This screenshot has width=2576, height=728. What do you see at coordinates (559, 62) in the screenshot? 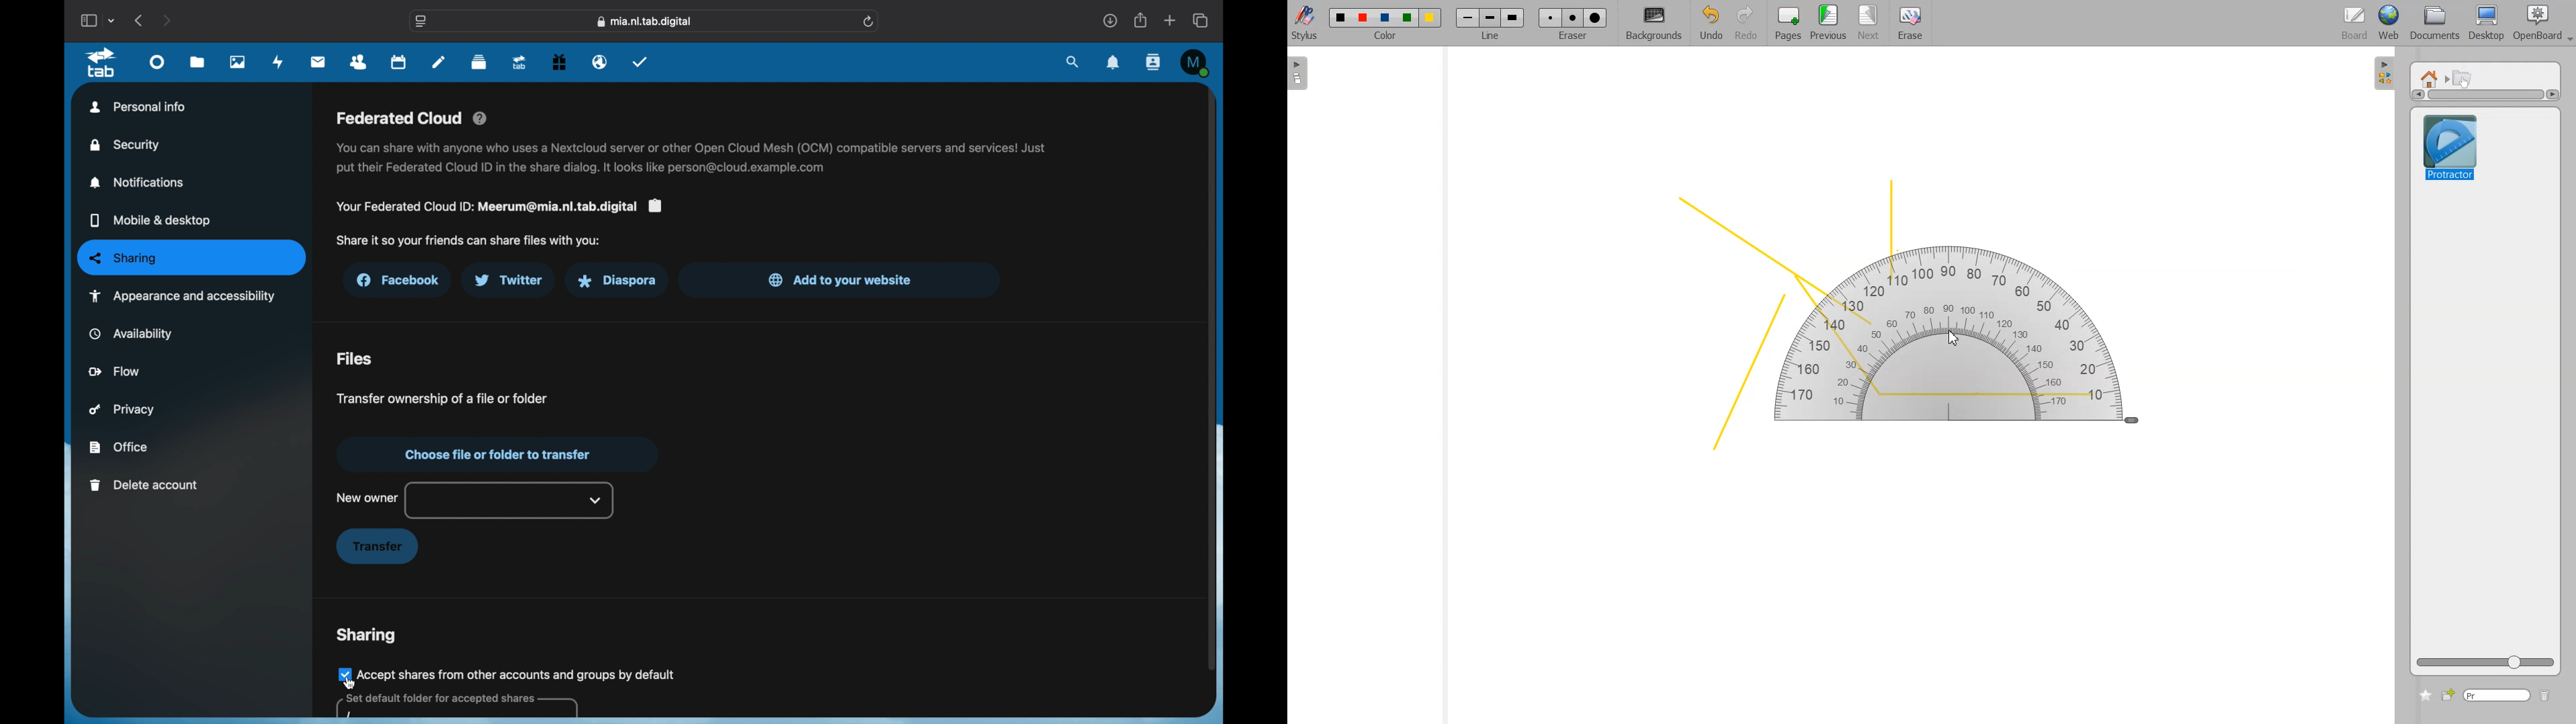
I see `free trial` at bounding box center [559, 62].